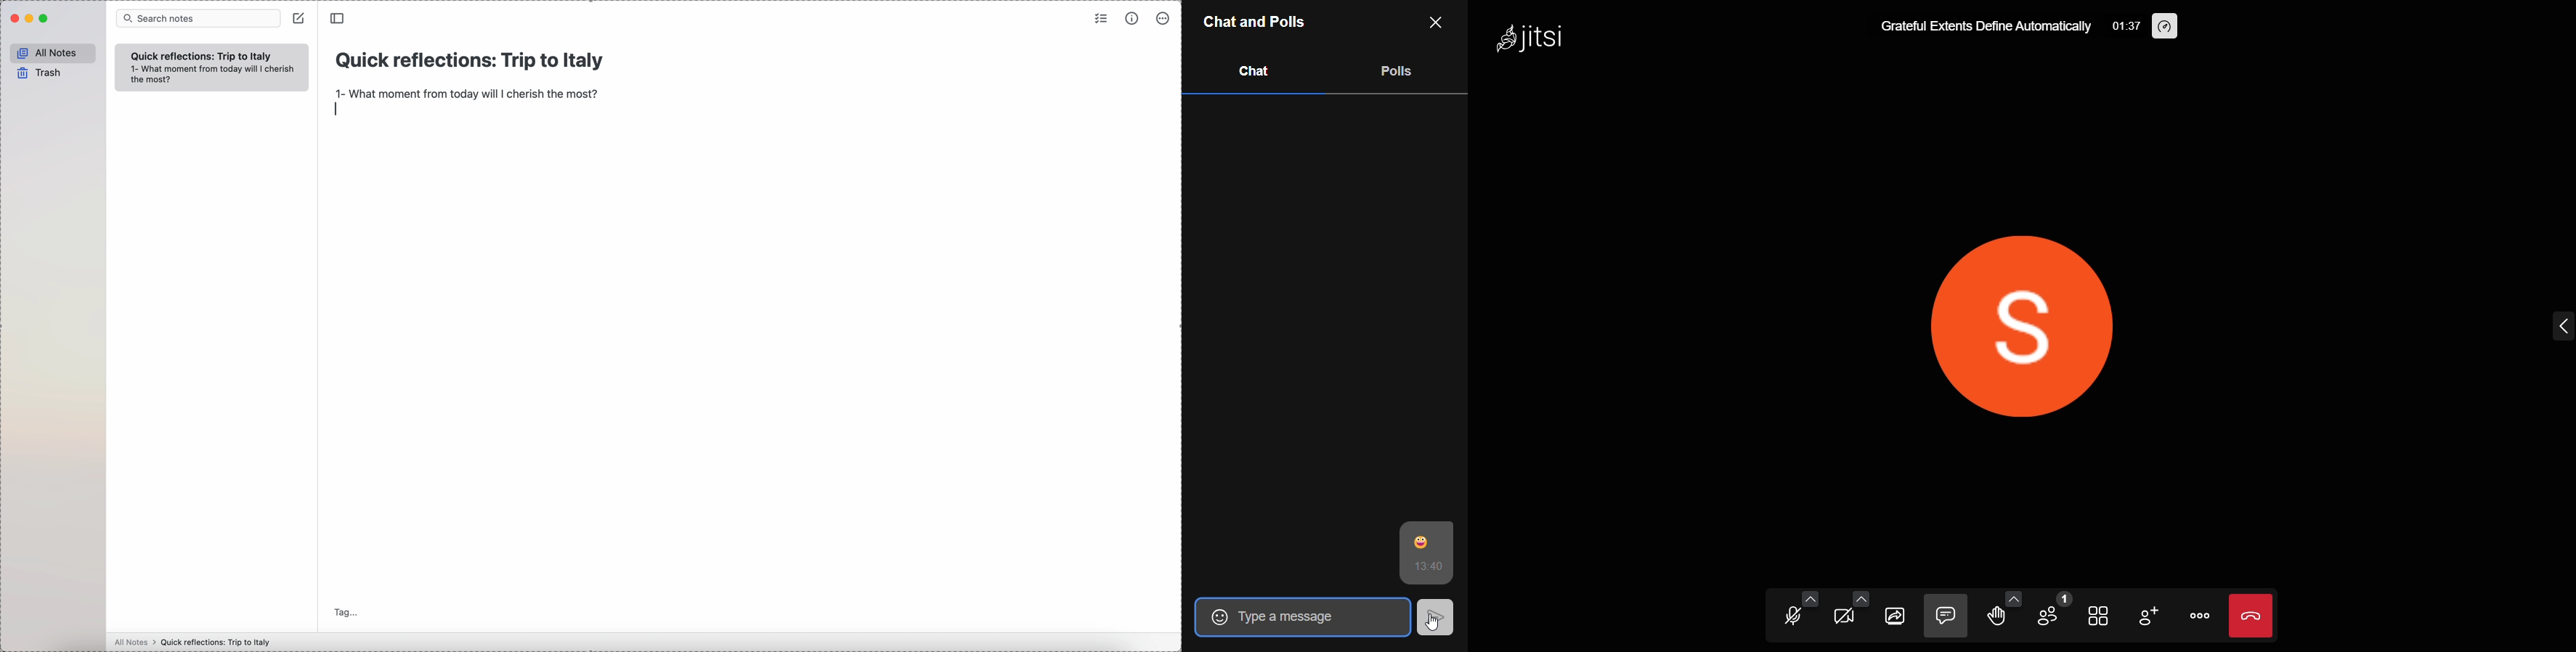  What do you see at coordinates (300, 19) in the screenshot?
I see `click on create note` at bounding box center [300, 19].